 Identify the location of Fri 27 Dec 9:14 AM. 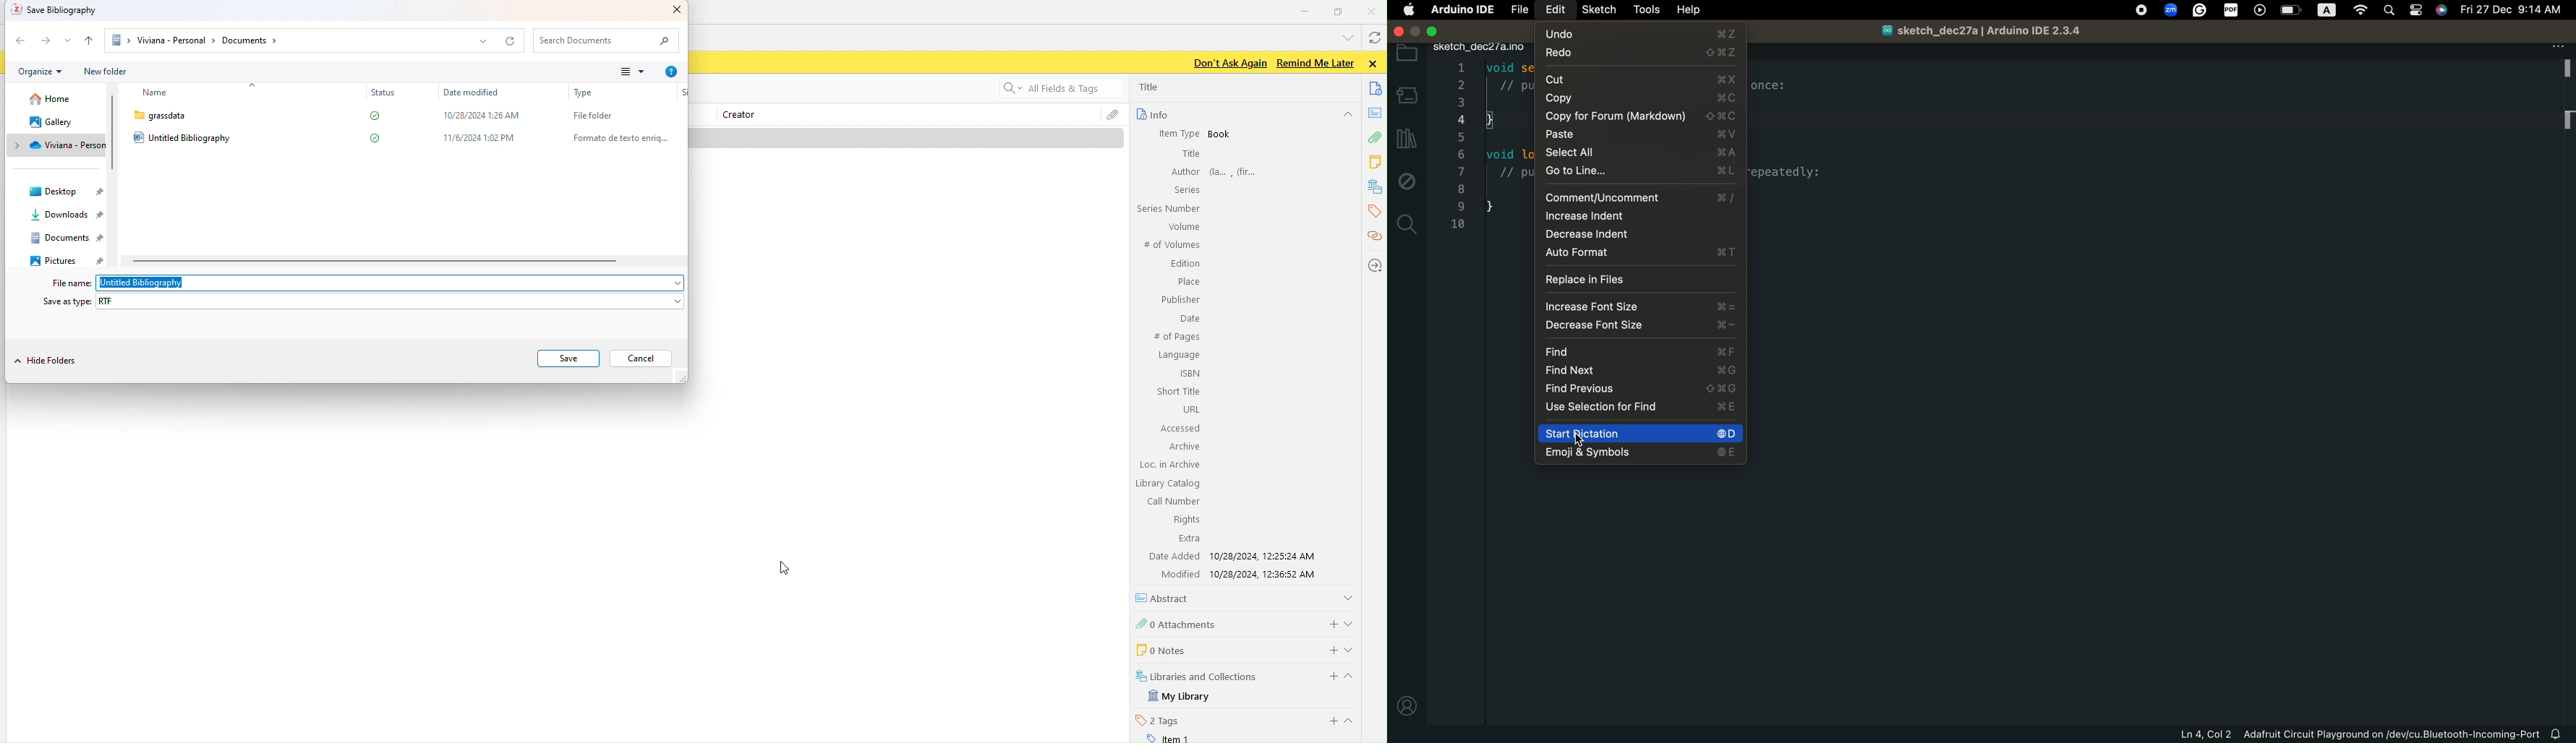
(2511, 9).